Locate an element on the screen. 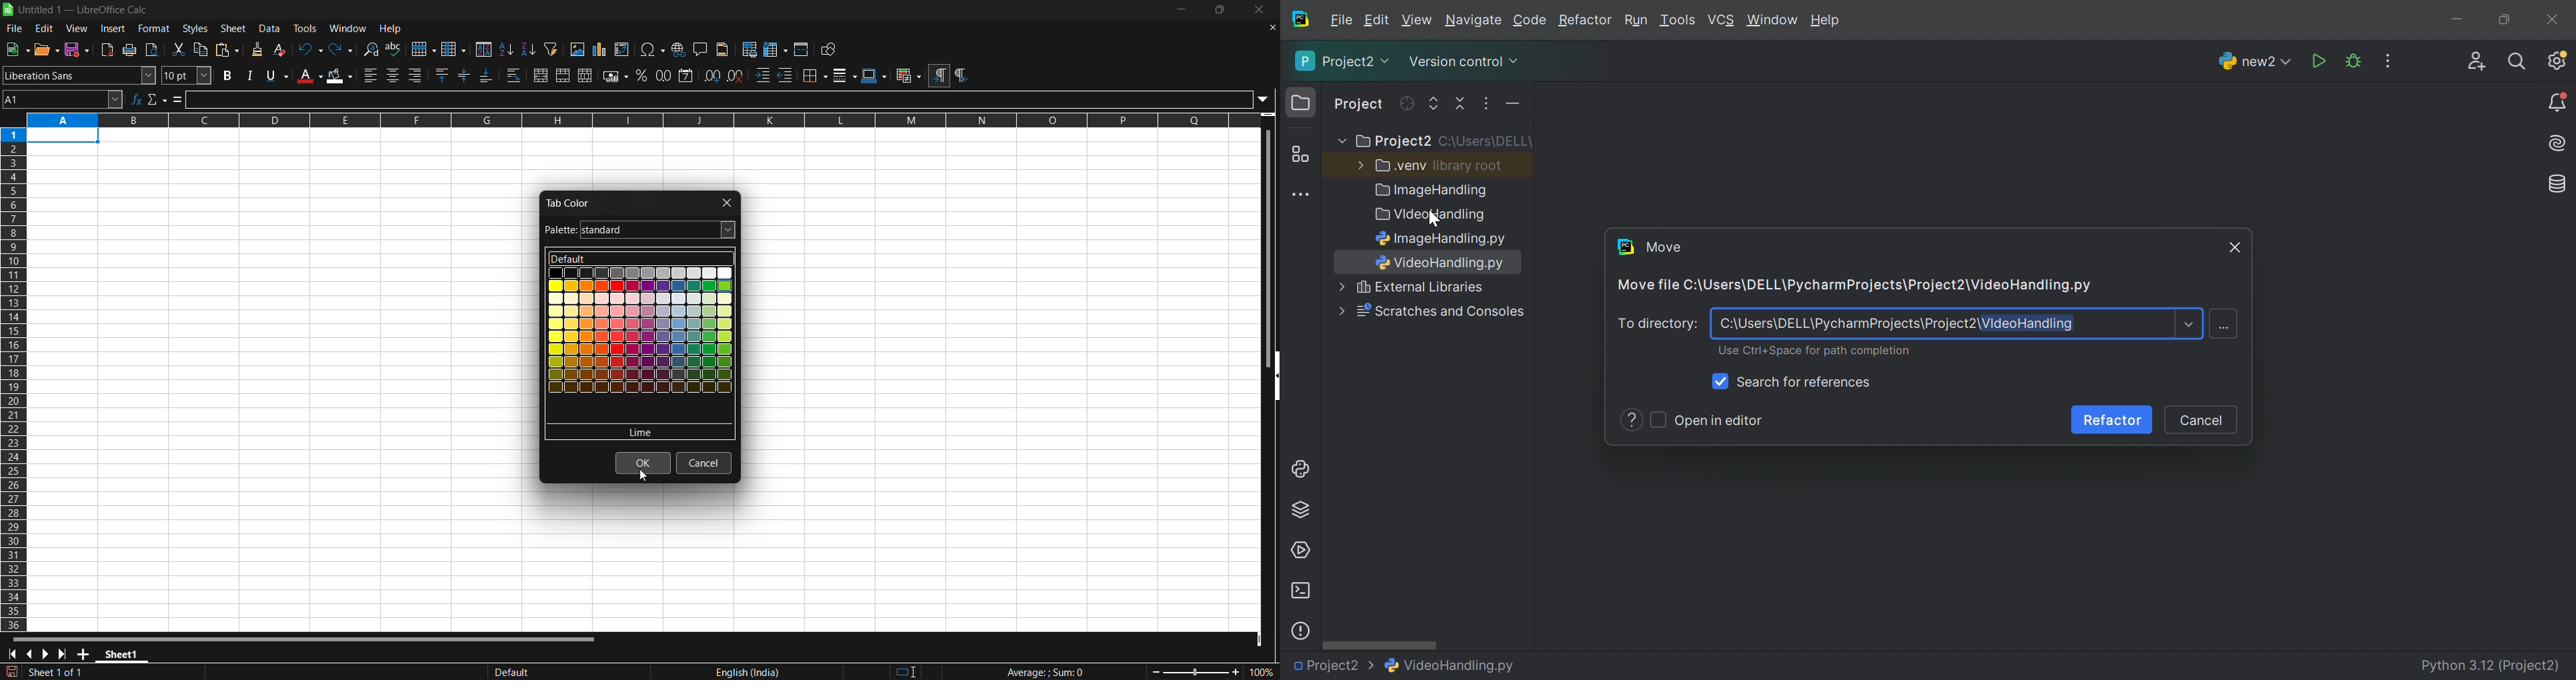 This screenshot has height=700, width=2576. select function is located at coordinates (157, 99).